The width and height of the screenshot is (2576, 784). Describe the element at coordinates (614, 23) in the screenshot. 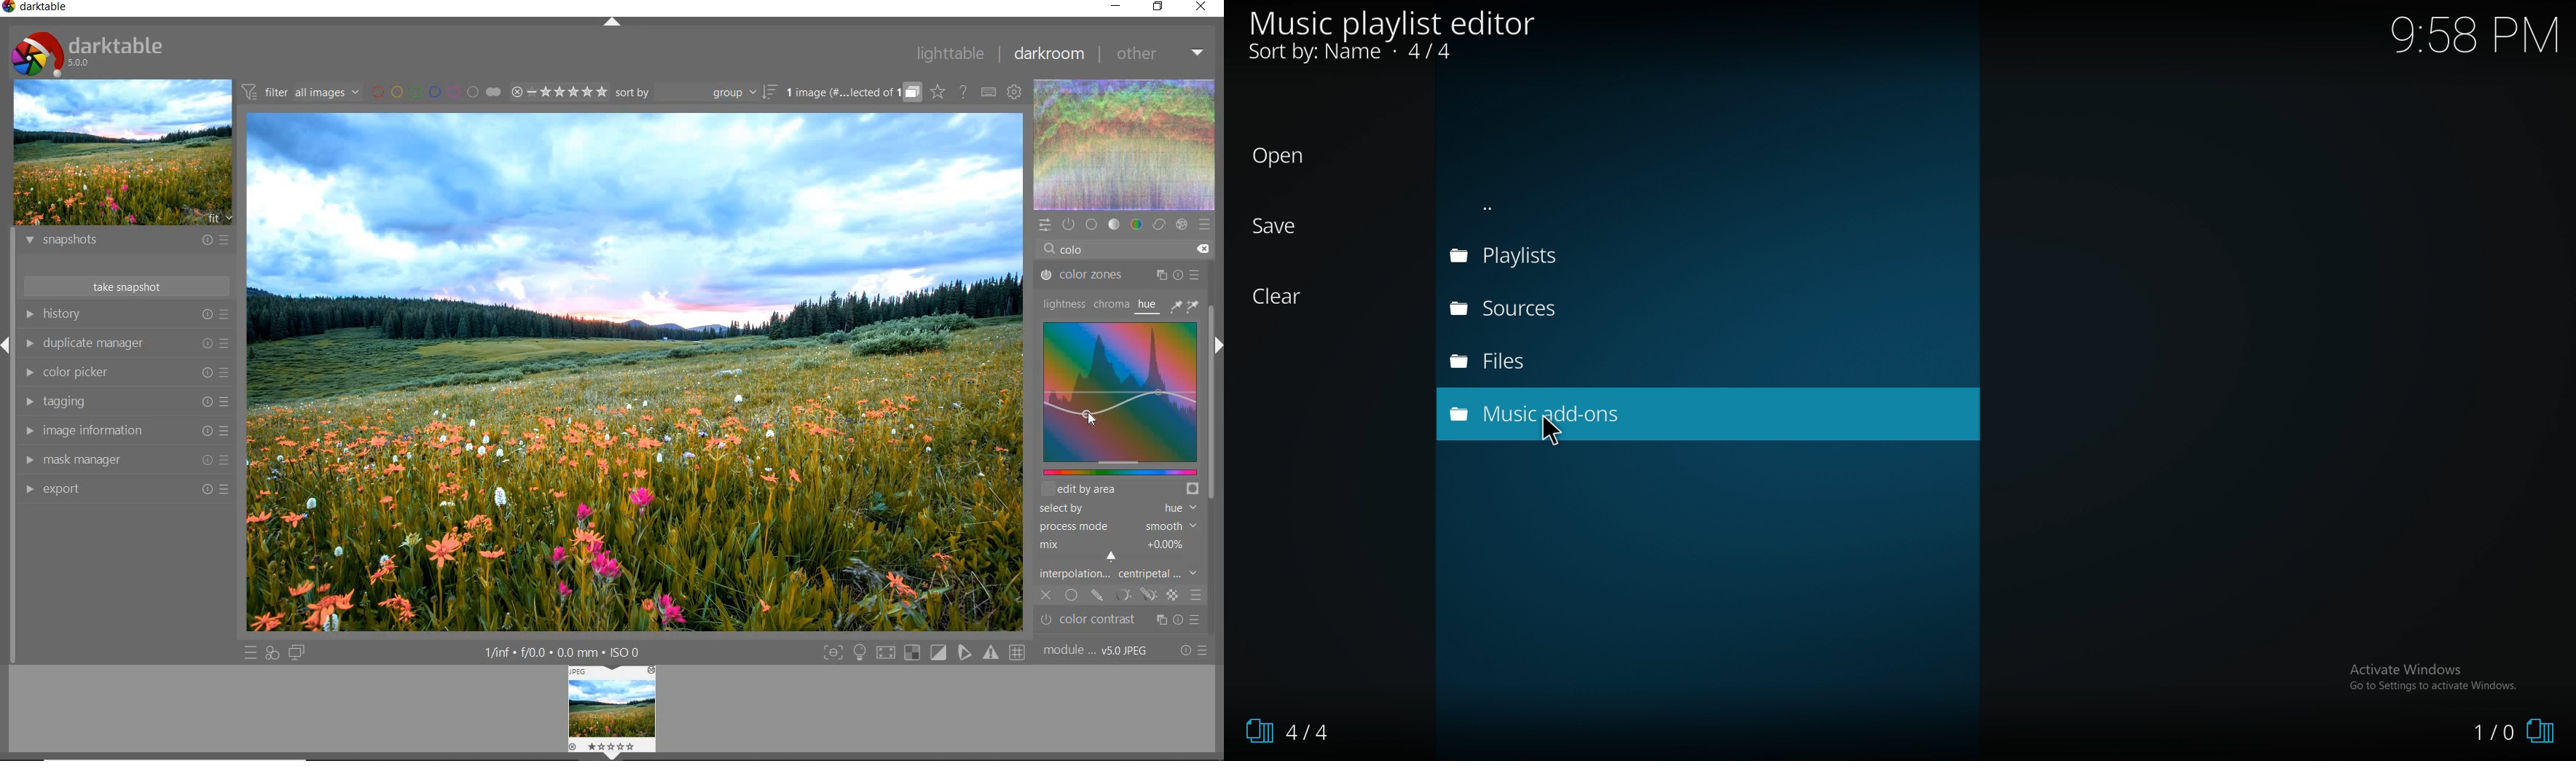

I see `expand/collapse` at that location.